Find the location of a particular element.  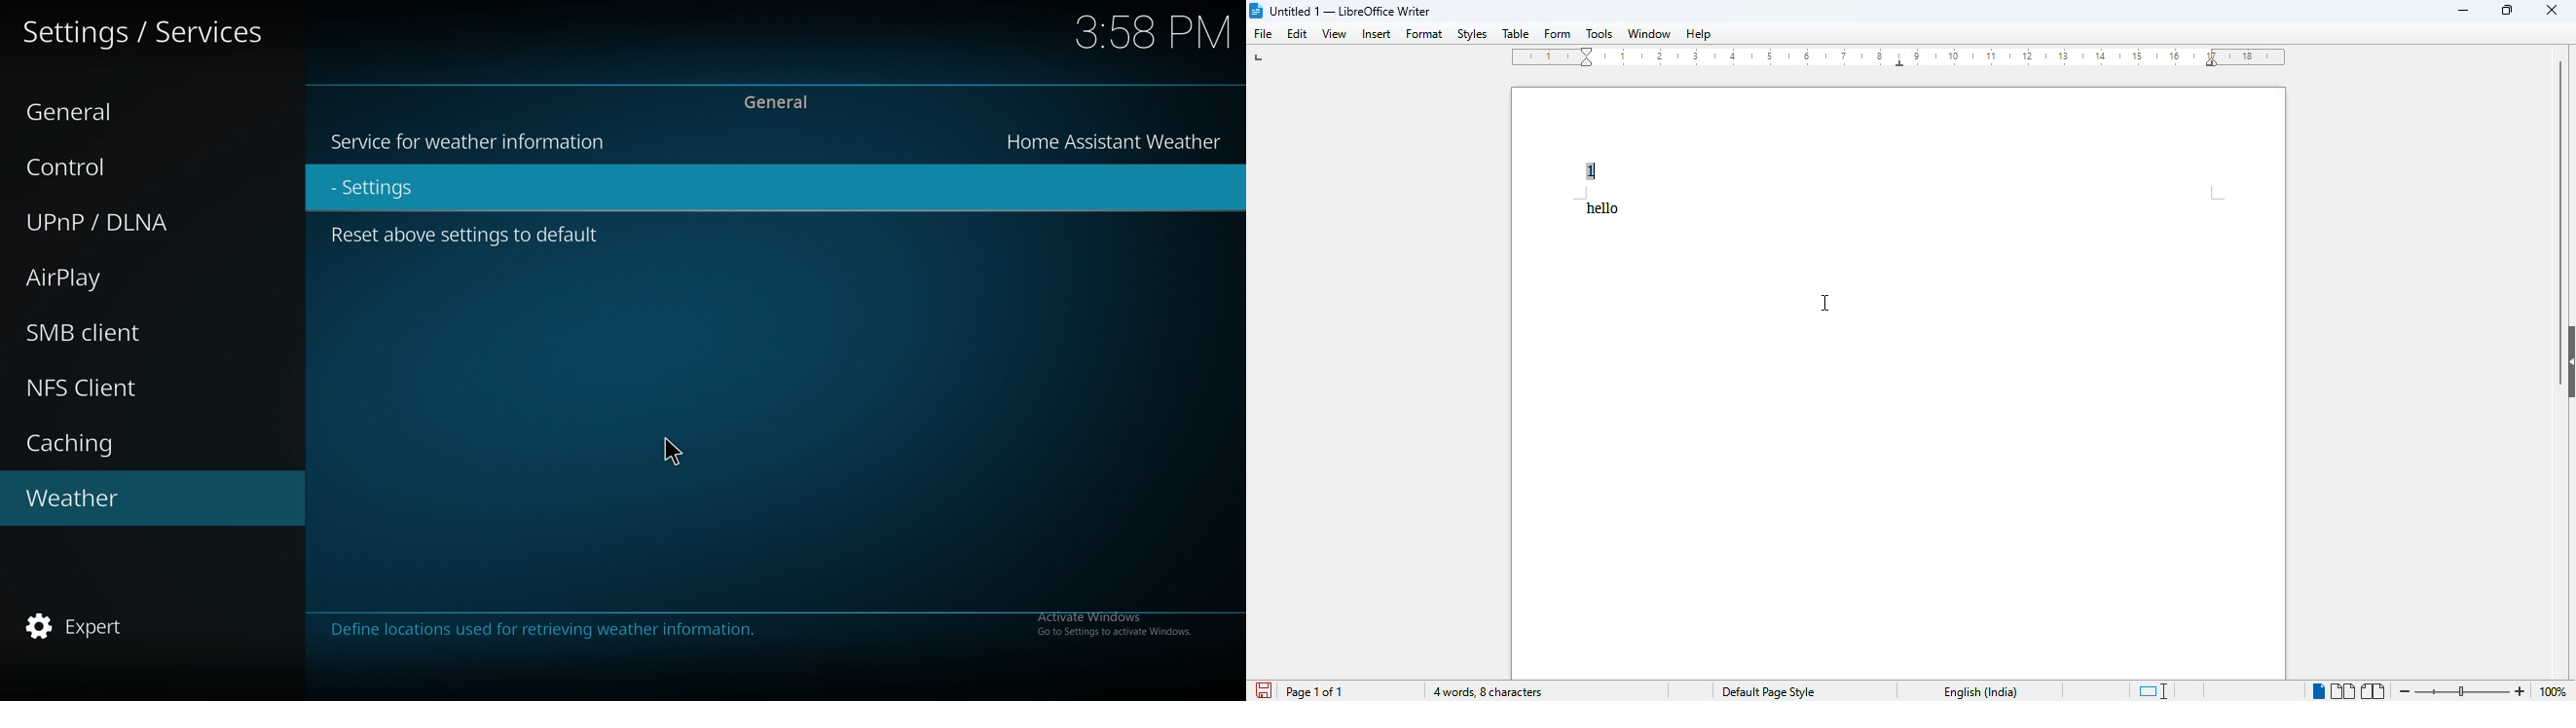

SMB client is located at coordinates (119, 334).